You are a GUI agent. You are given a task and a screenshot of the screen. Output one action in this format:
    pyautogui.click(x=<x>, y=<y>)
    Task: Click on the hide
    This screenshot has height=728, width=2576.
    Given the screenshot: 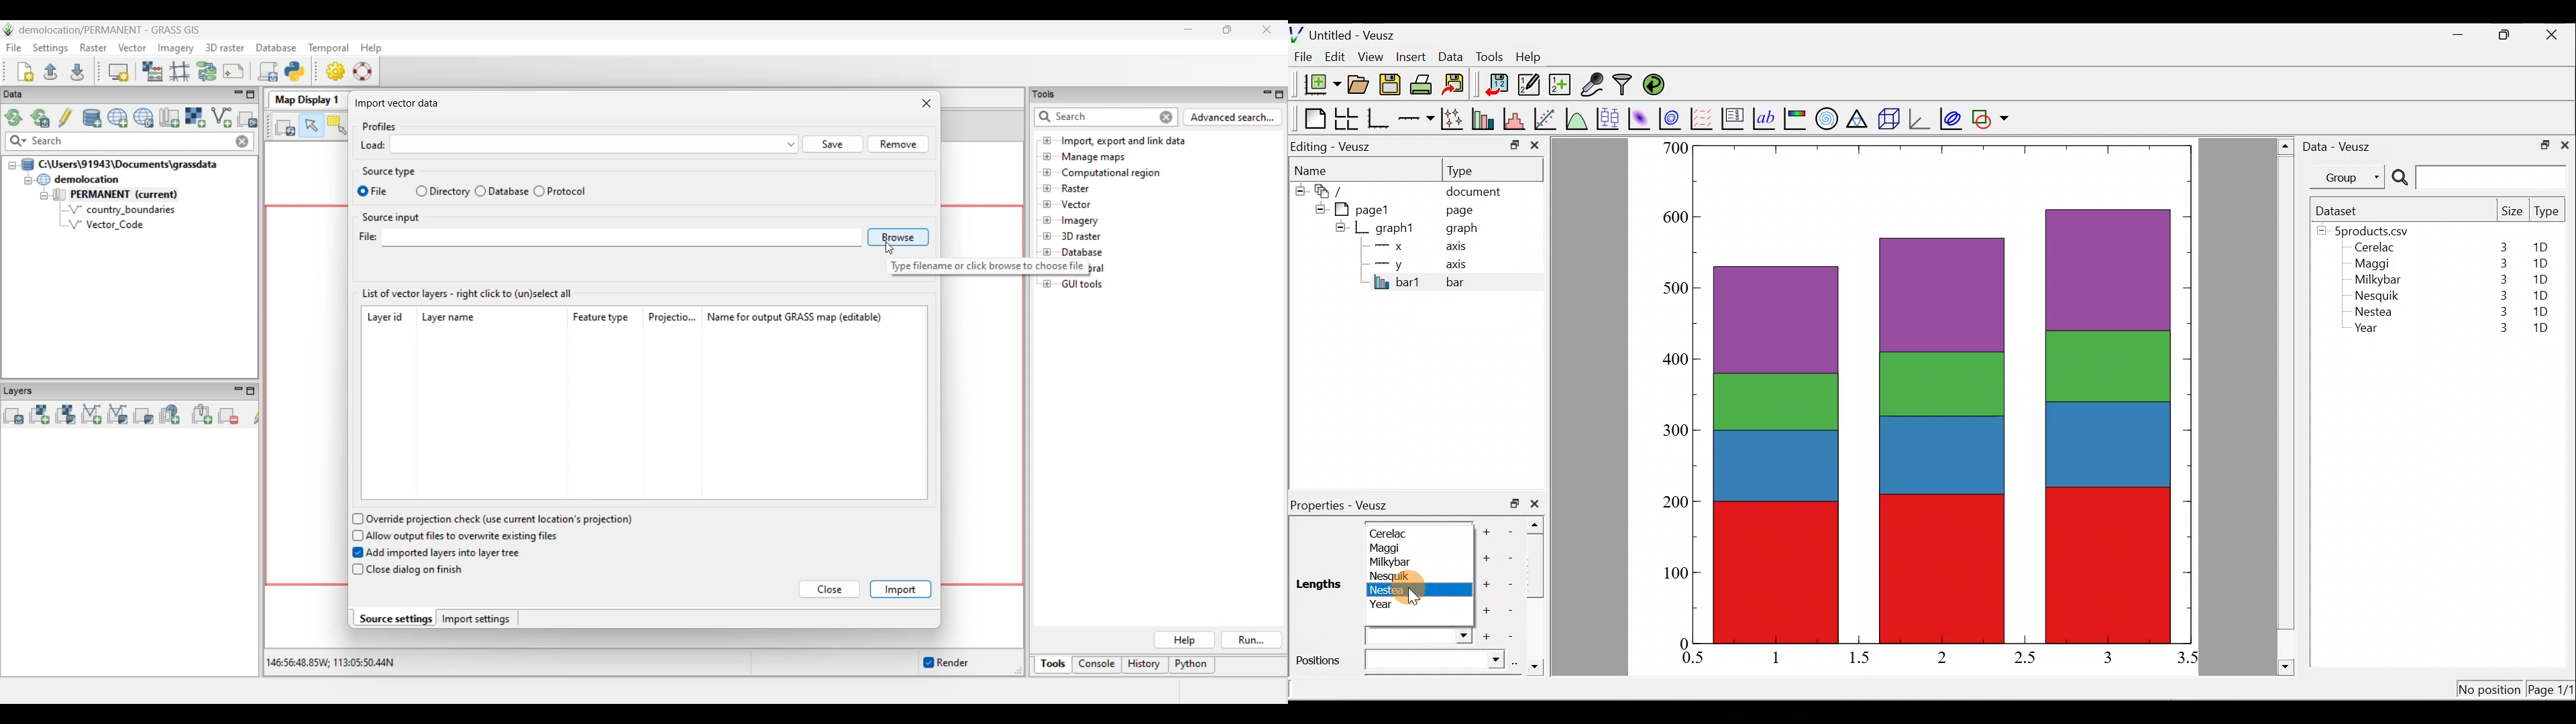 What is the action you would take?
    pyautogui.click(x=1299, y=188)
    